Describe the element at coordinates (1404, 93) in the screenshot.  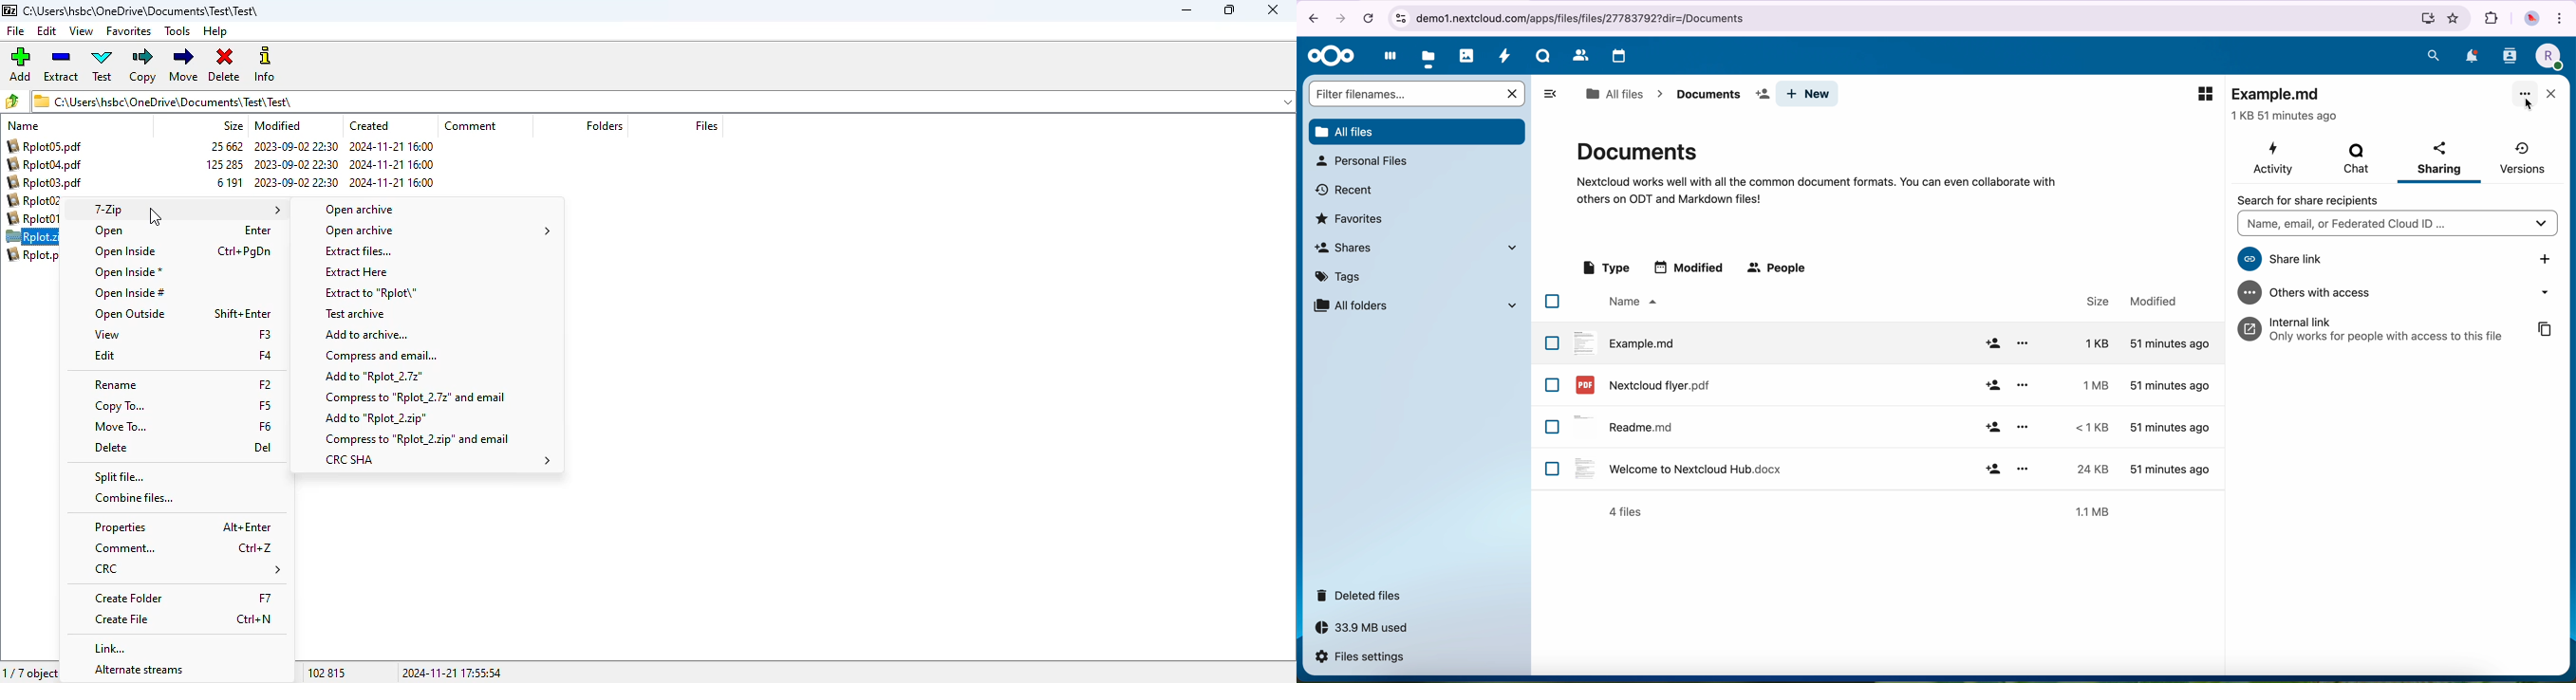
I see `search bar` at that location.